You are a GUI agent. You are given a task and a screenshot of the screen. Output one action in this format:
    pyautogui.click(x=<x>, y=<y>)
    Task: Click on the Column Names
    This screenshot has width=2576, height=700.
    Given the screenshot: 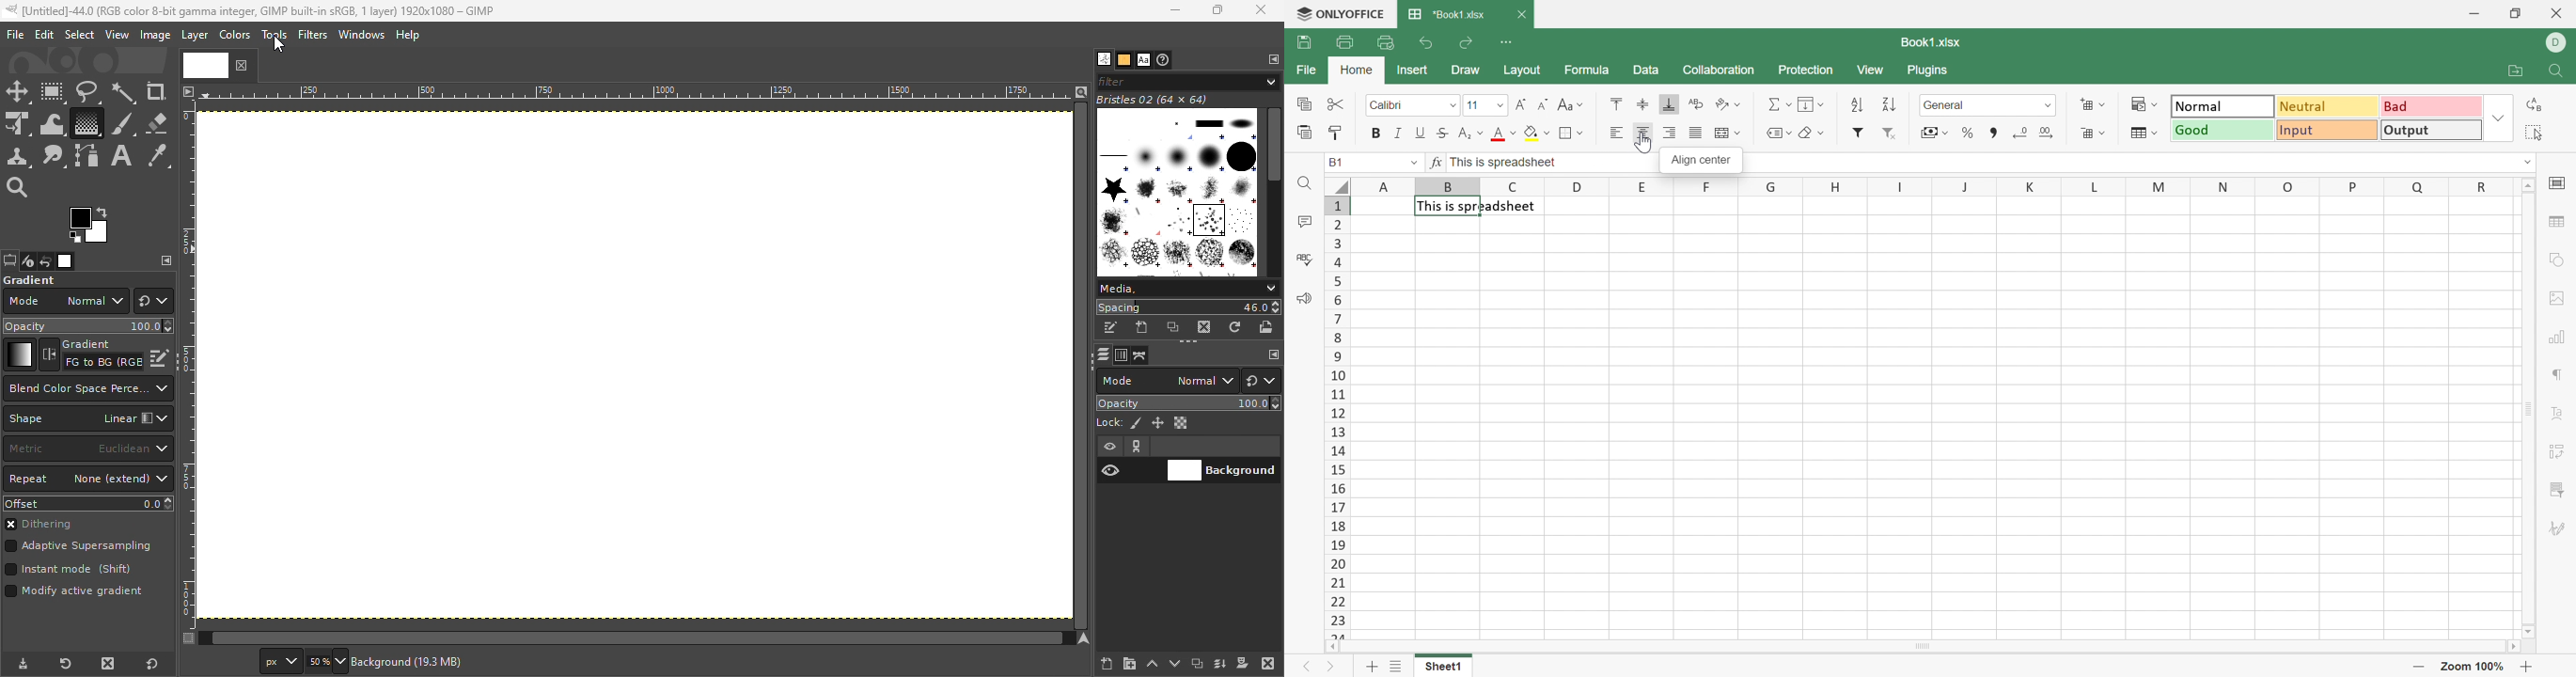 What is the action you would take?
    pyautogui.click(x=1921, y=186)
    